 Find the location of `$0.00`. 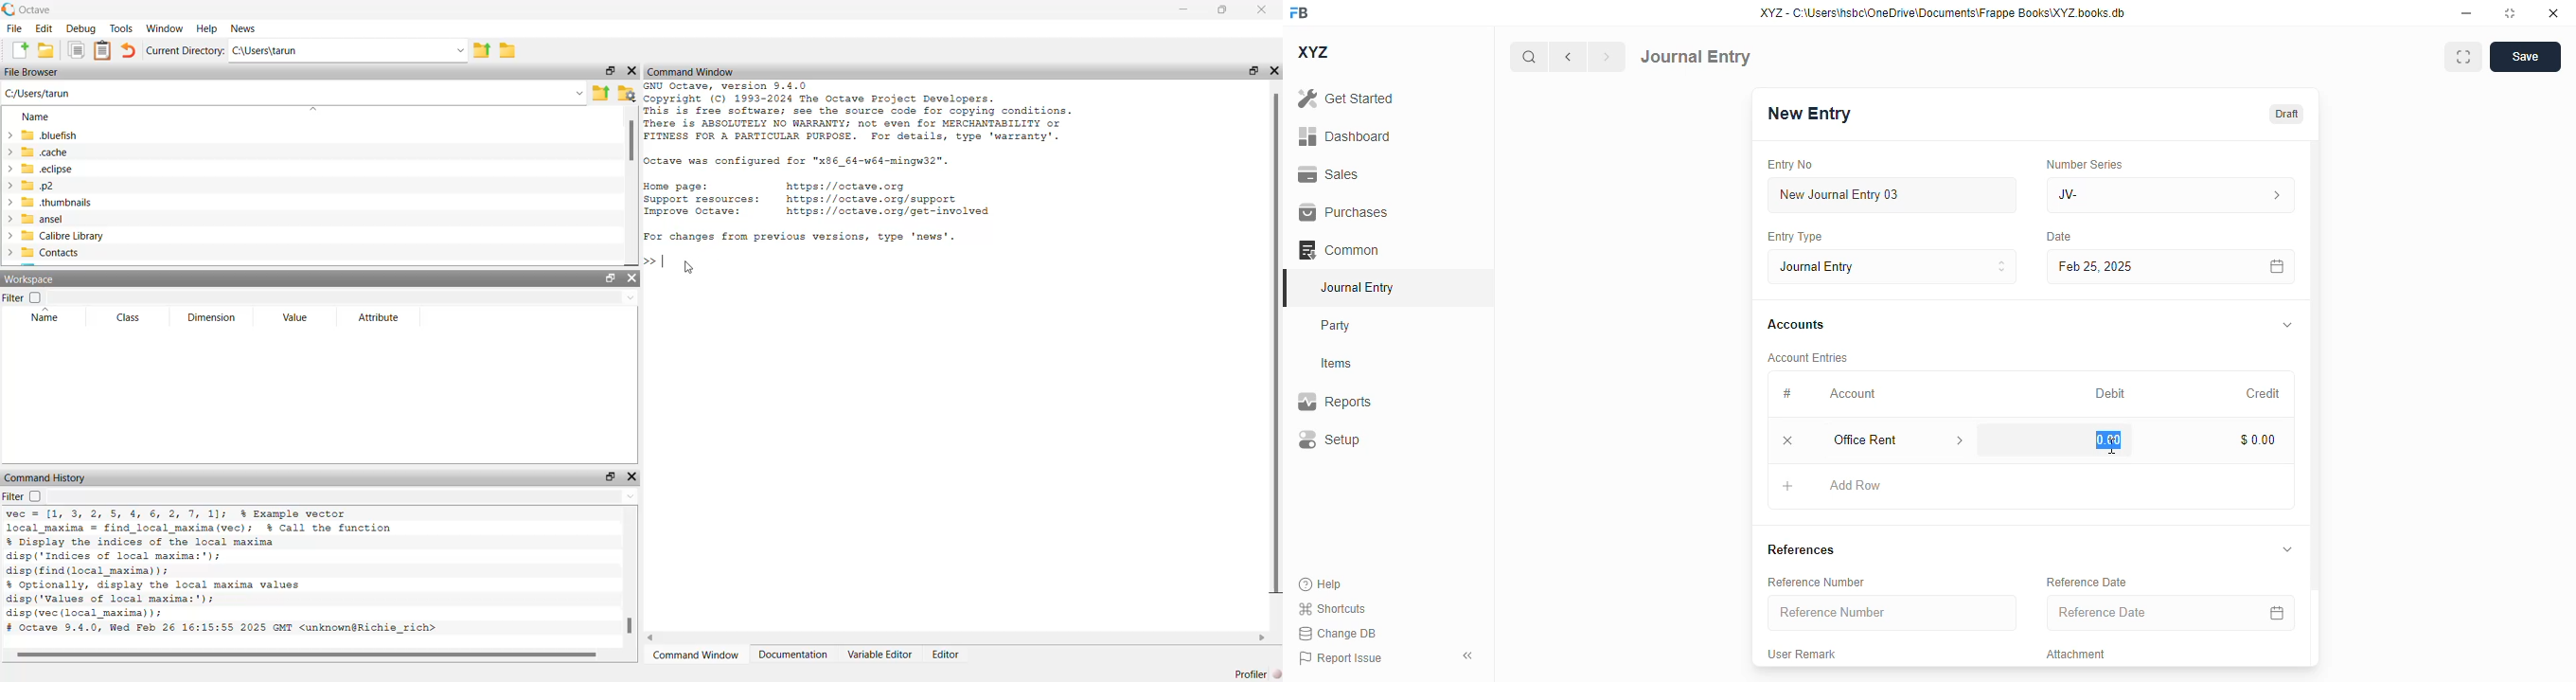

$0.00 is located at coordinates (2259, 440).